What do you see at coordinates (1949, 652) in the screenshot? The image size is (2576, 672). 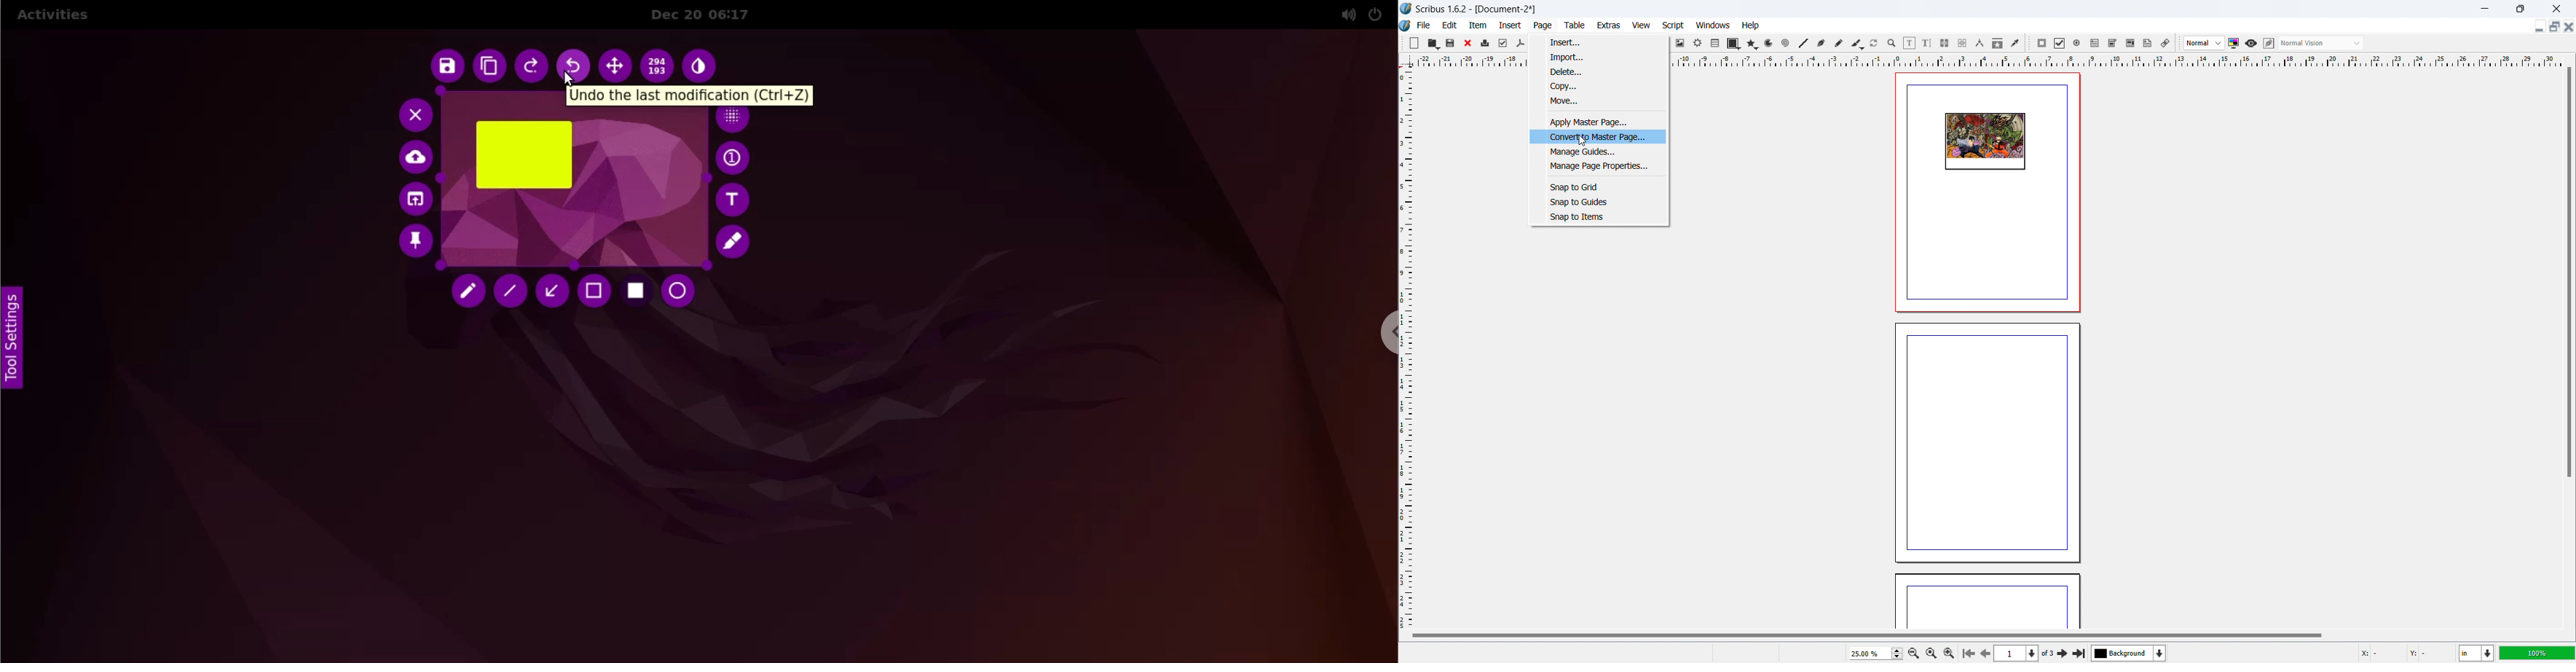 I see `zoom in by the stepping value in tool preference` at bounding box center [1949, 652].